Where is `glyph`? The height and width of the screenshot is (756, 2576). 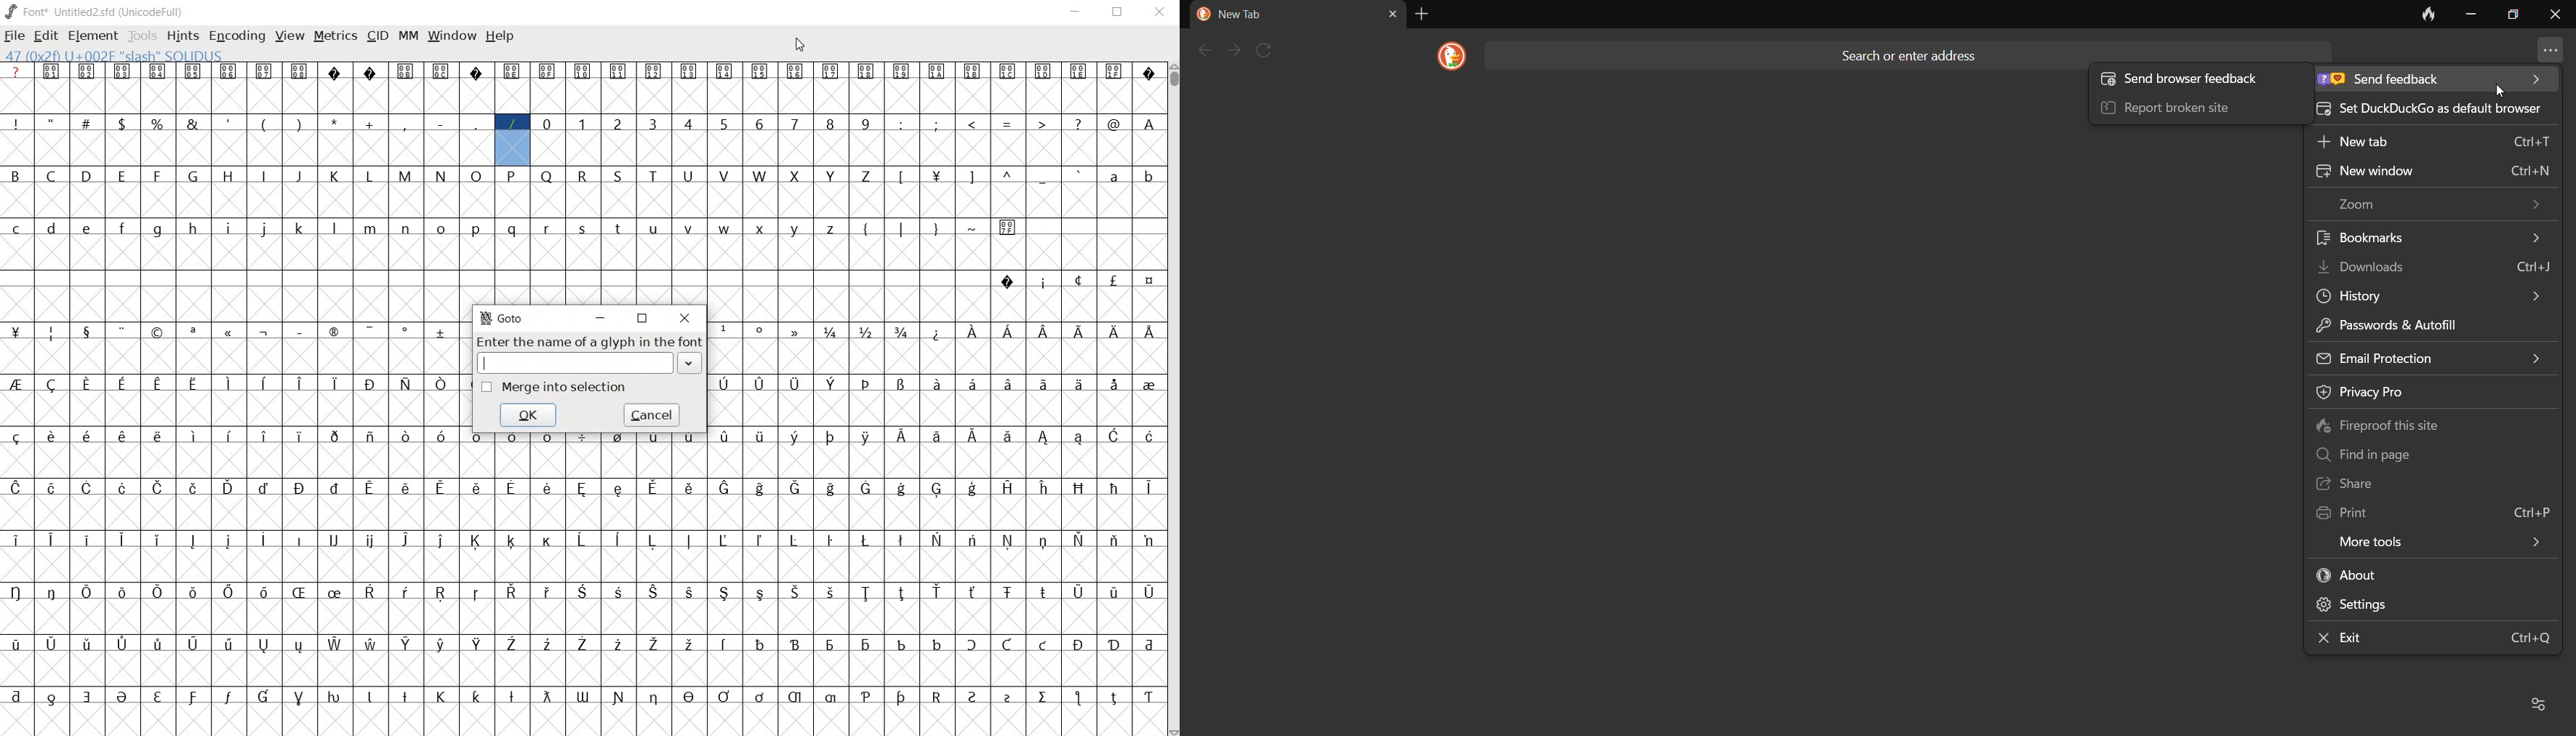
glyph is located at coordinates (372, 542).